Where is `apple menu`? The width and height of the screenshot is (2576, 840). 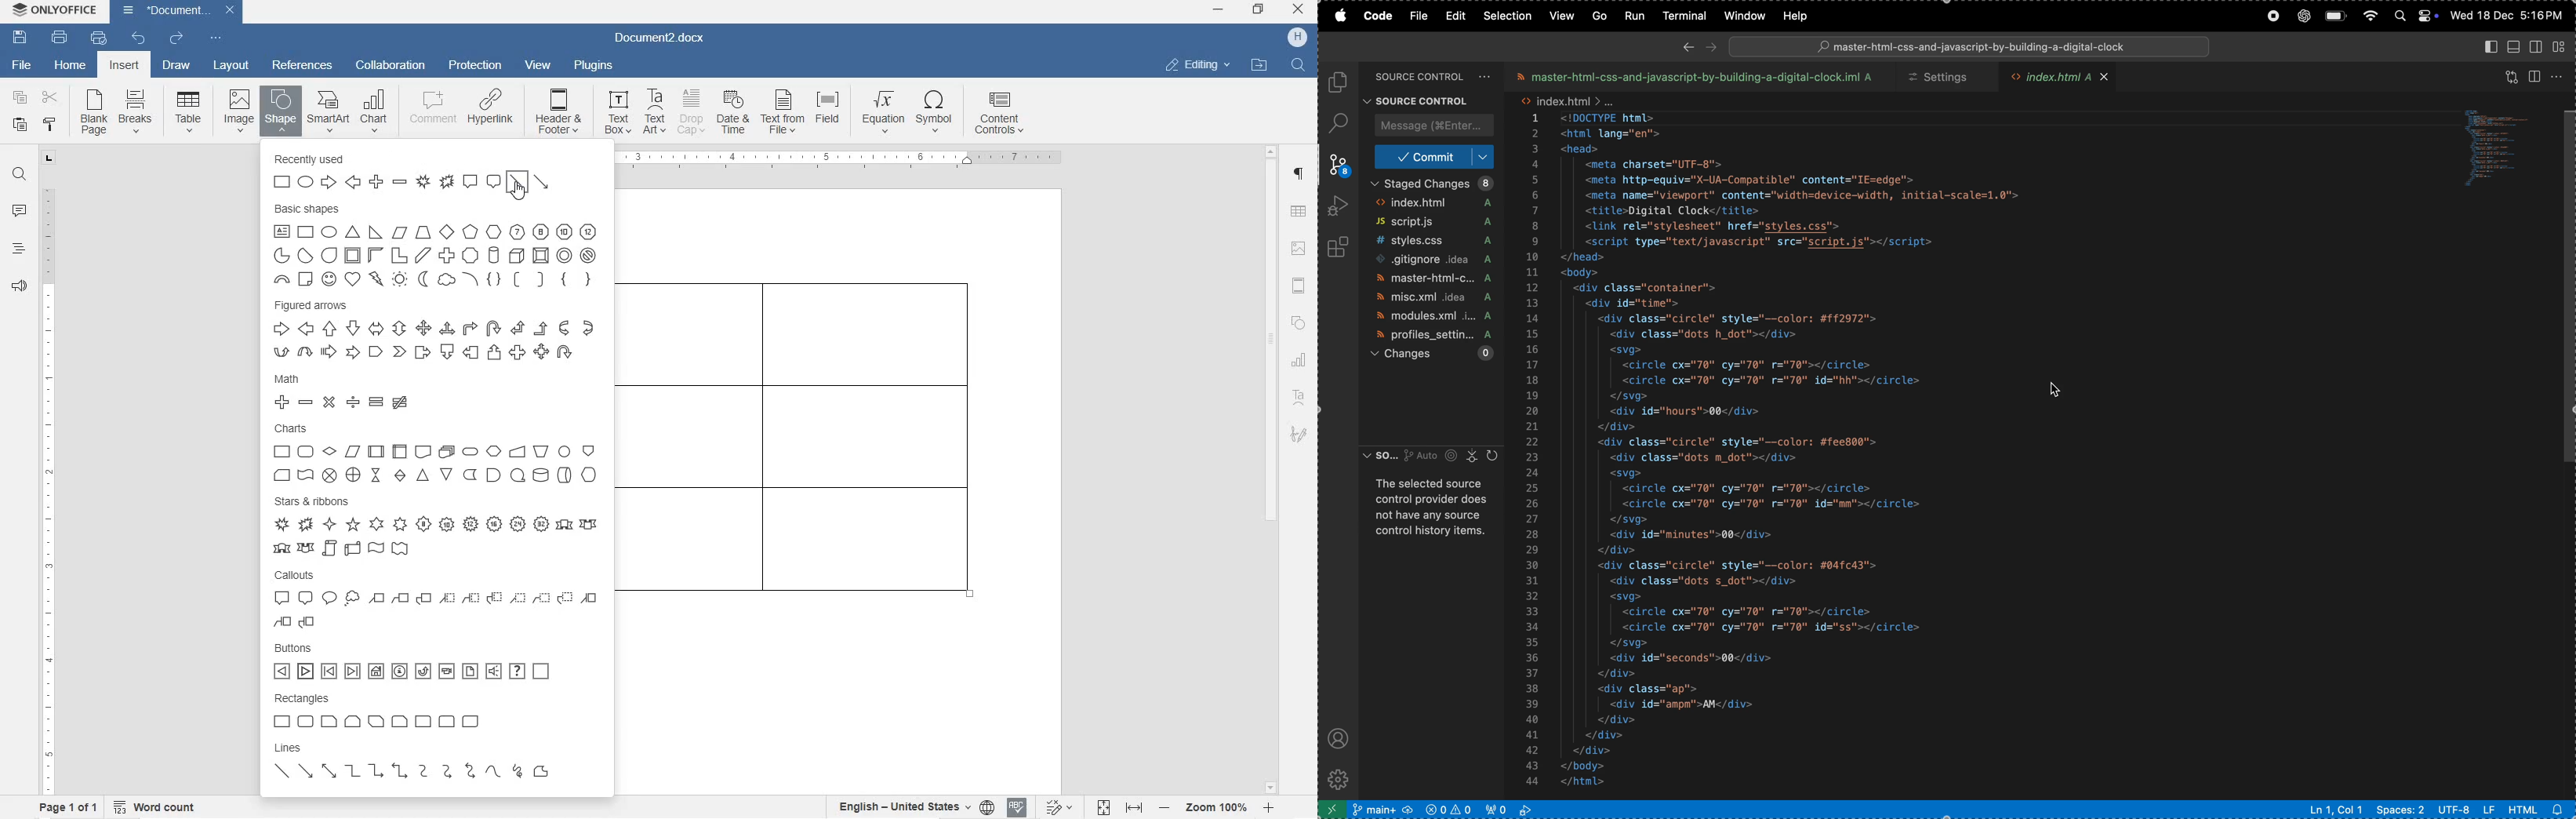 apple menu is located at coordinates (1342, 16).